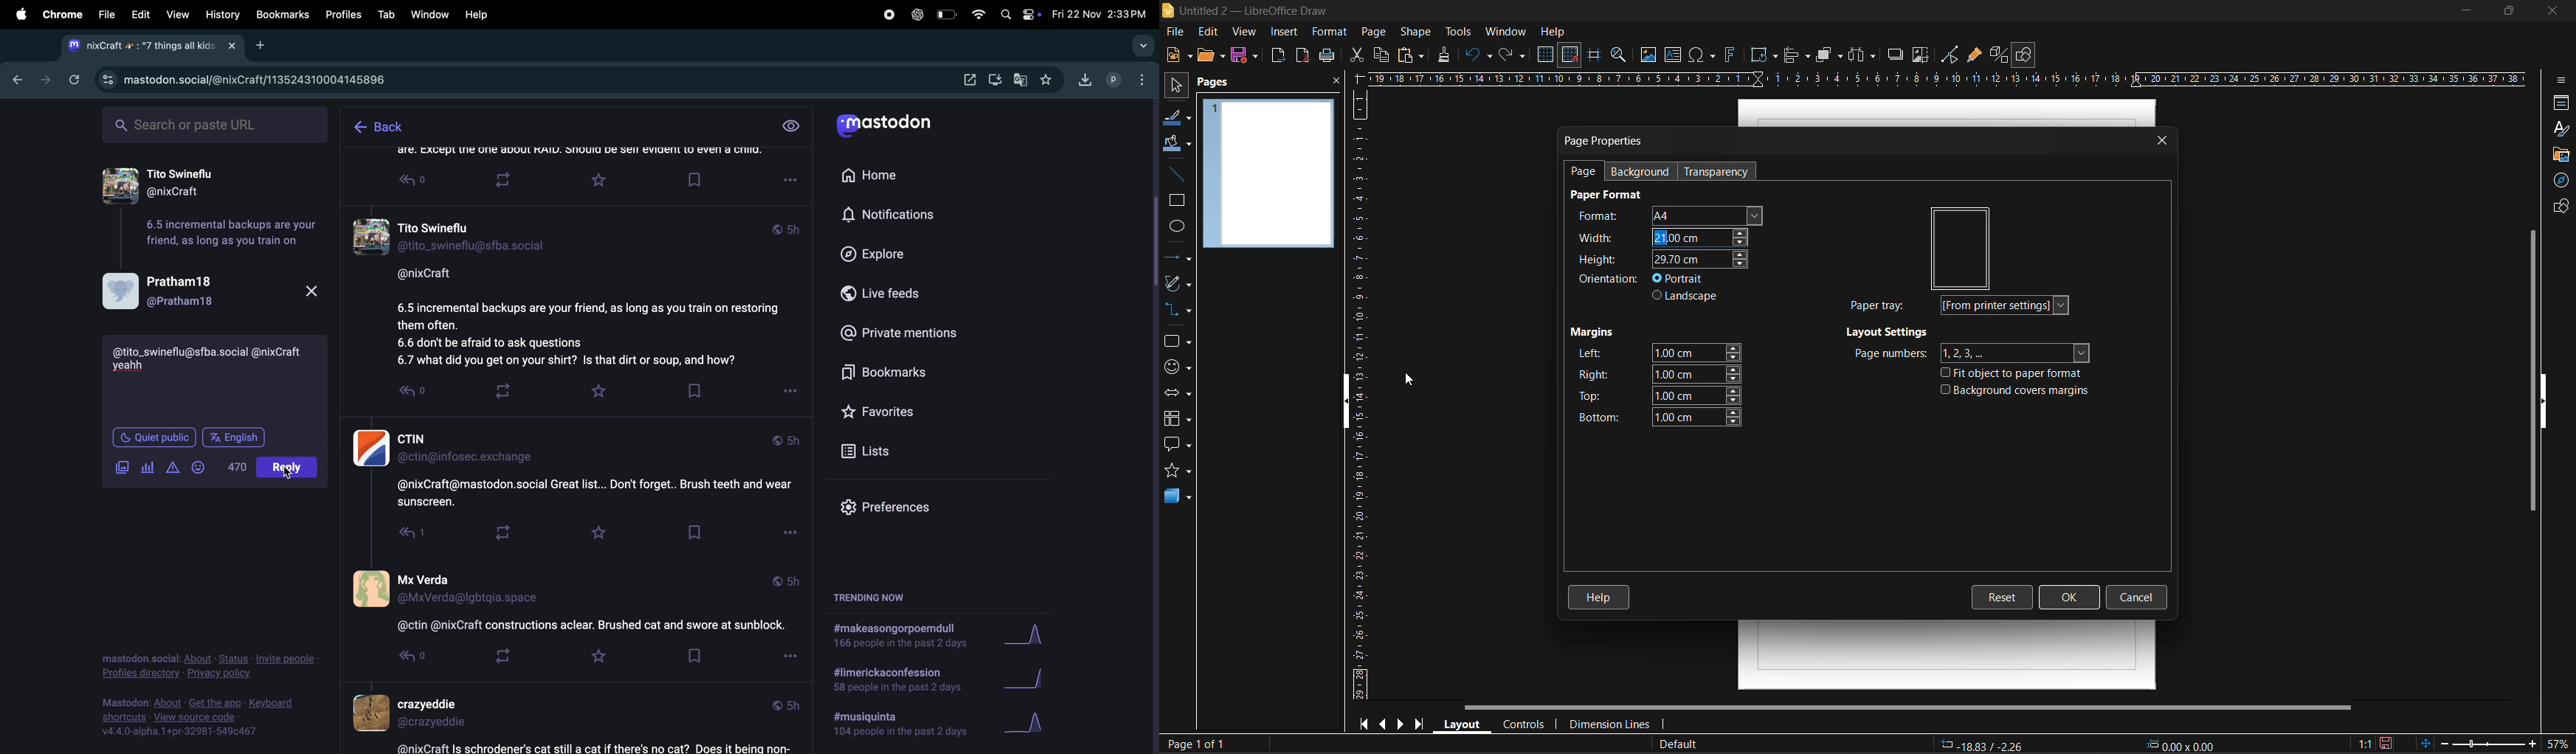 The image size is (2576, 756). What do you see at coordinates (698, 535) in the screenshot?
I see `Bookmark` at bounding box center [698, 535].